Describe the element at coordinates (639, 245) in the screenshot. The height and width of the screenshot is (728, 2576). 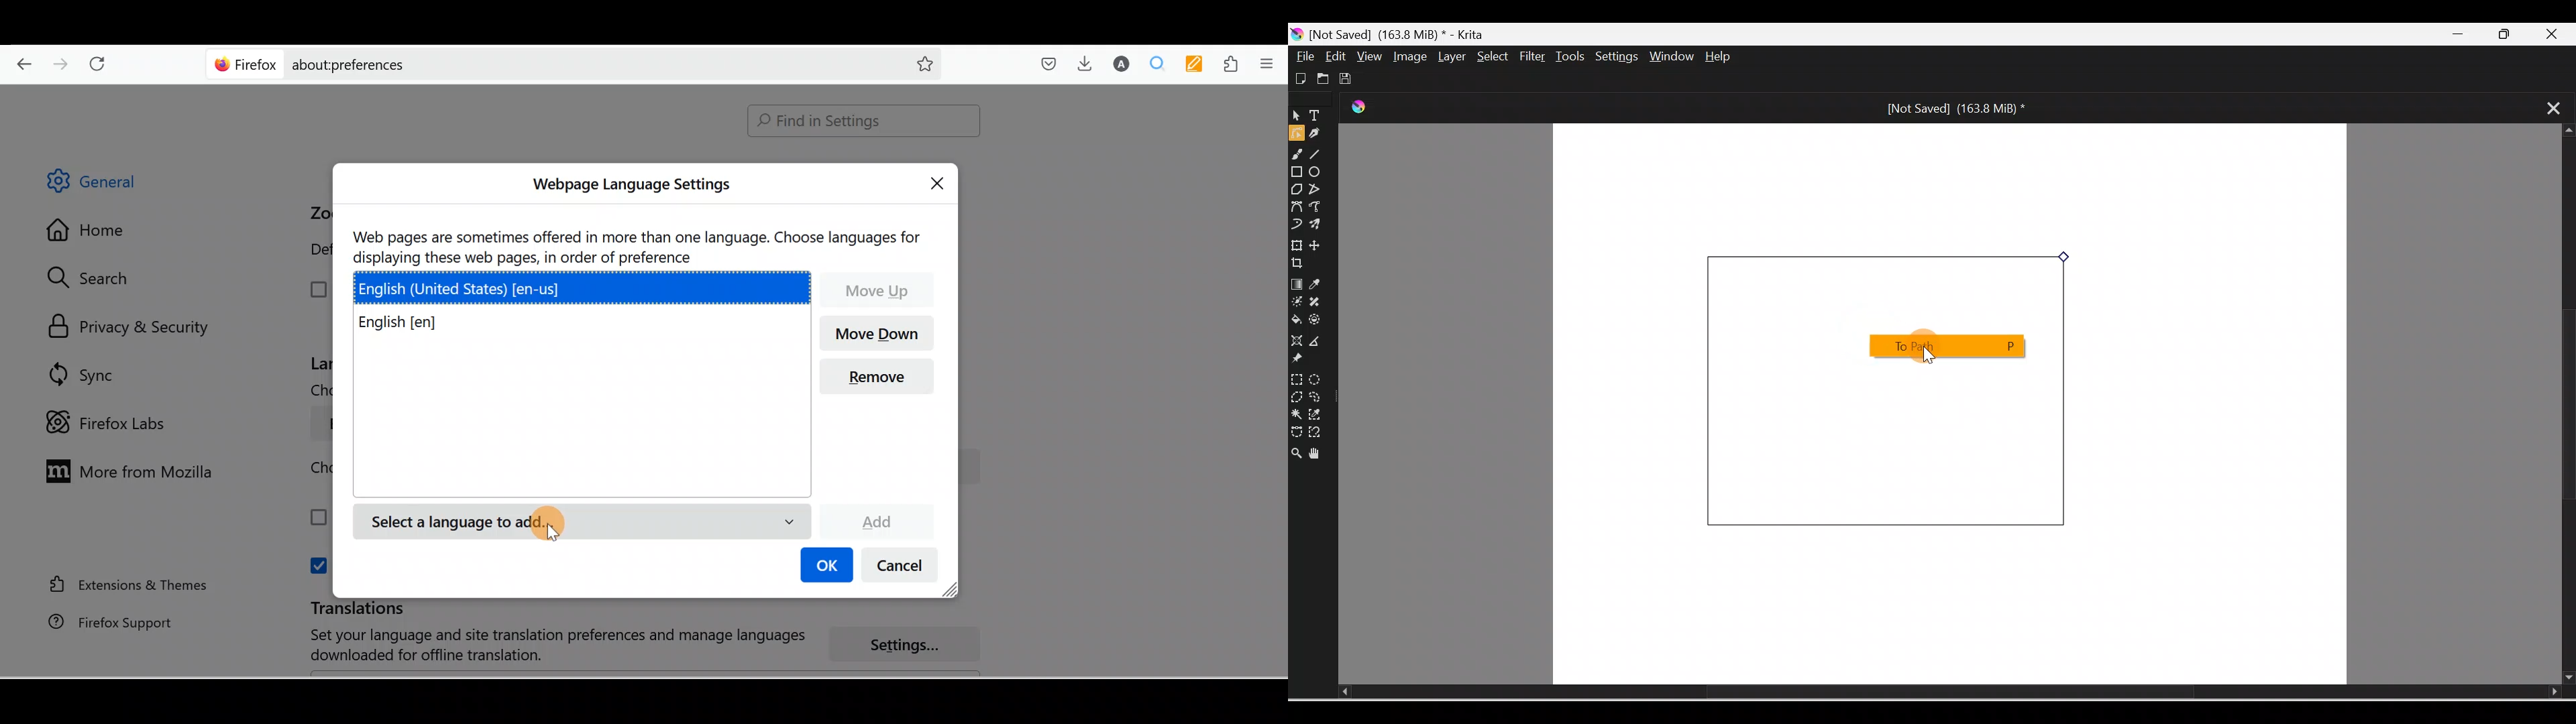
I see `Web pages are sometimes offered in more than one language. Choose languages for displaying these web pages, in order of preference` at that location.